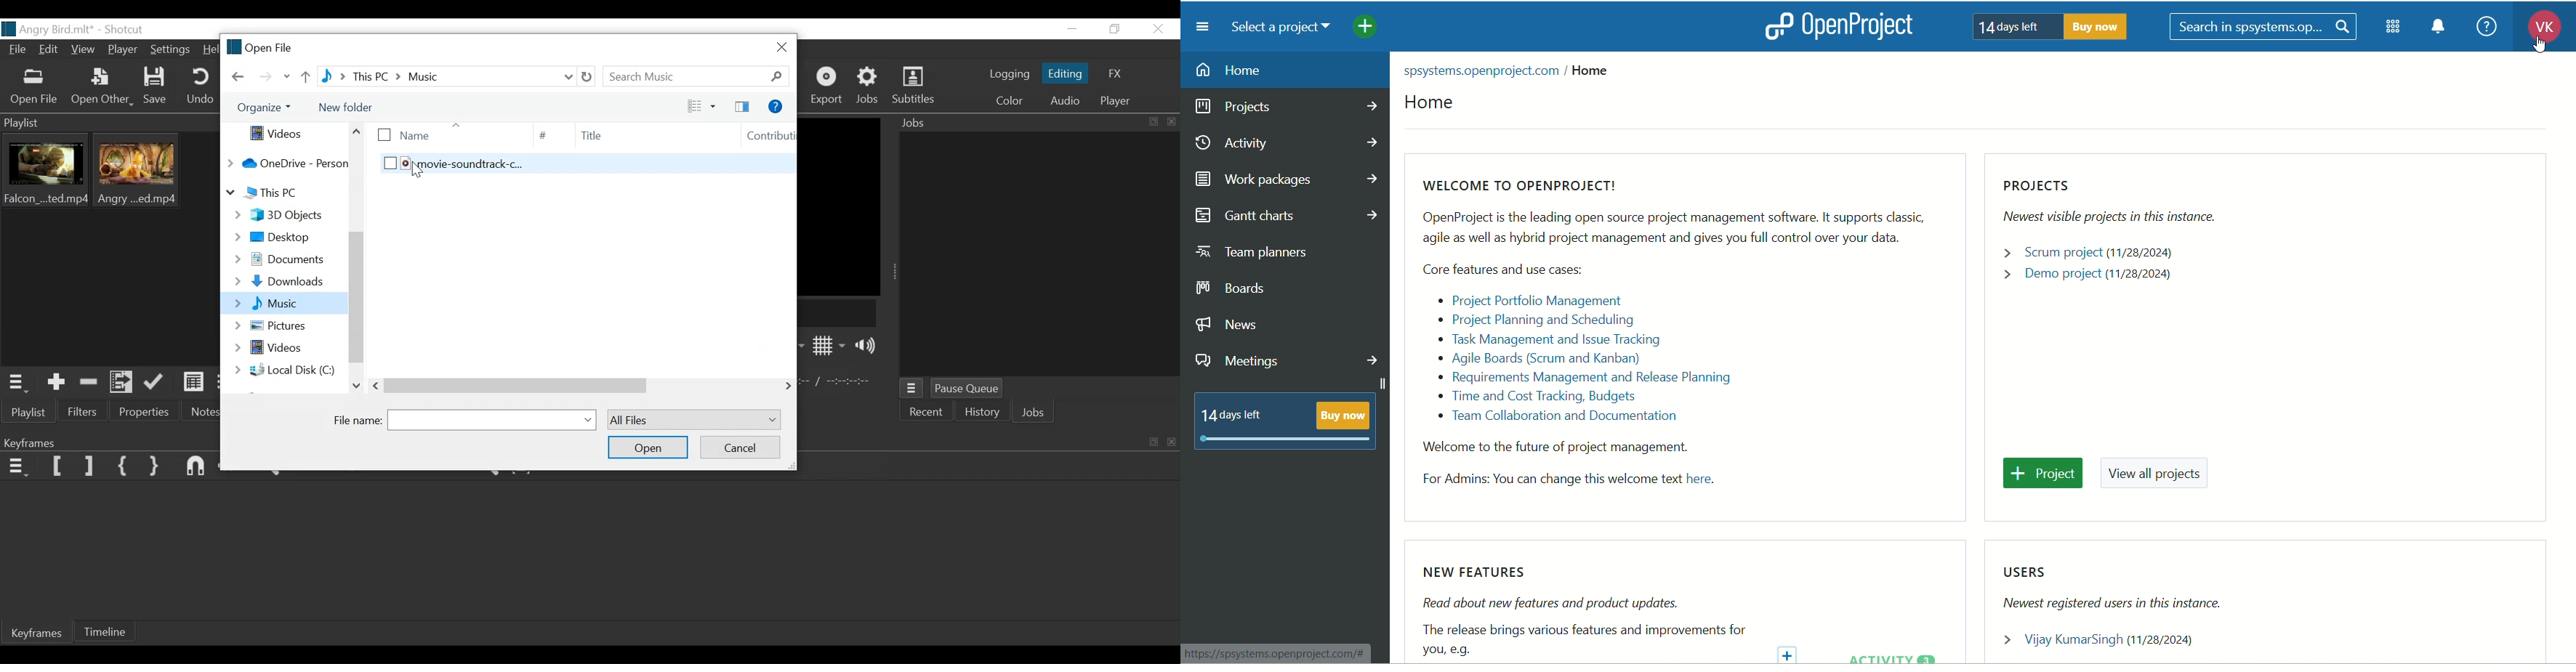 Image resolution: width=2576 pixels, height=672 pixels. What do you see at coordinates (141, 174) in the screenshot?
I see `Clip` at bounding box center [141, 174].